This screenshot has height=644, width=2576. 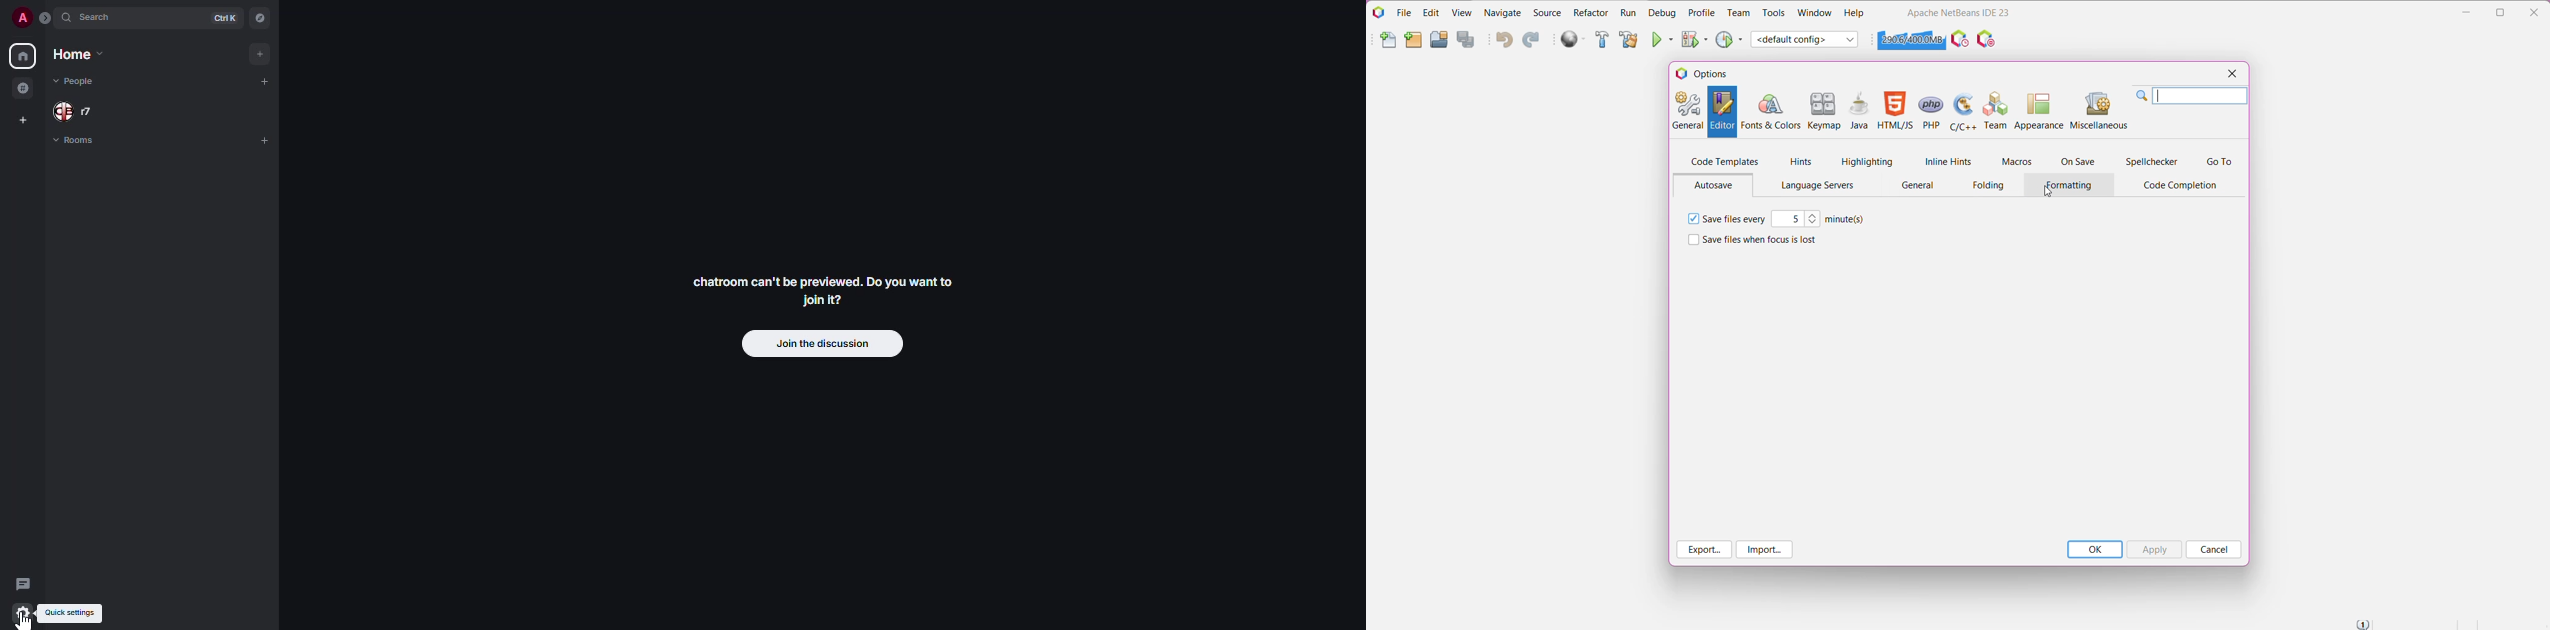 What do you see at coordinates (822, 343) in the screenshot?
I see `join the discussion` at bounding box center [822, 343].